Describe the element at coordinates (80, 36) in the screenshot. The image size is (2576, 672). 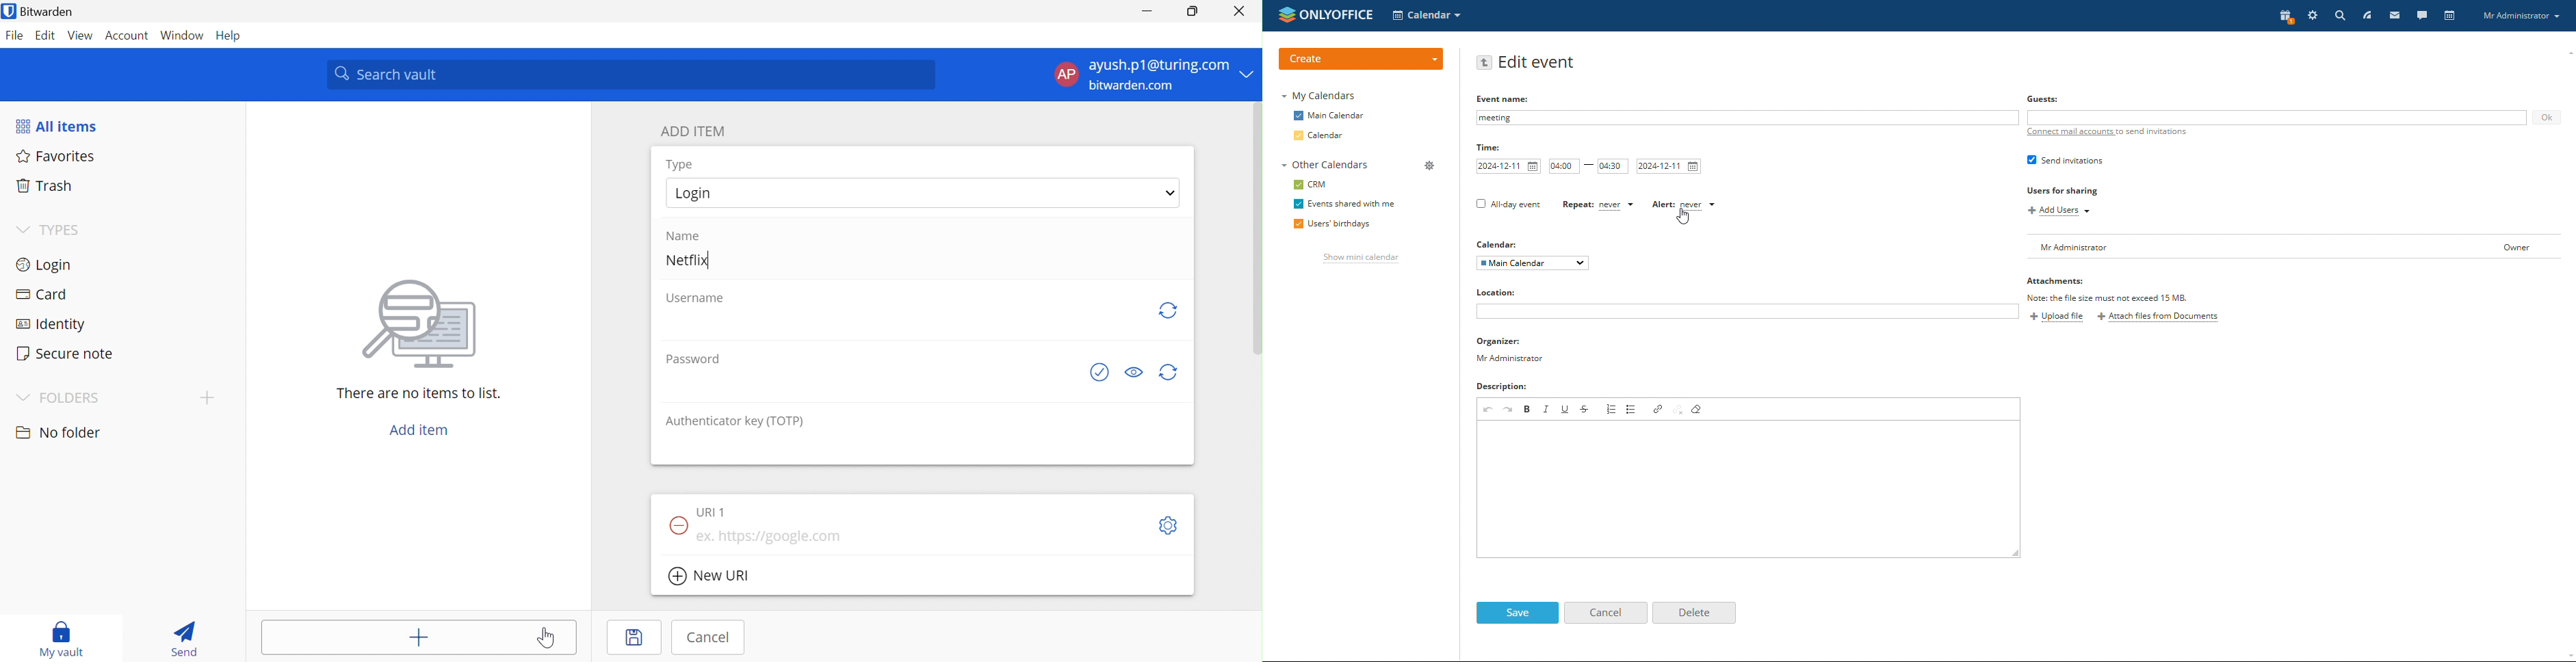
I see `View` at that location.